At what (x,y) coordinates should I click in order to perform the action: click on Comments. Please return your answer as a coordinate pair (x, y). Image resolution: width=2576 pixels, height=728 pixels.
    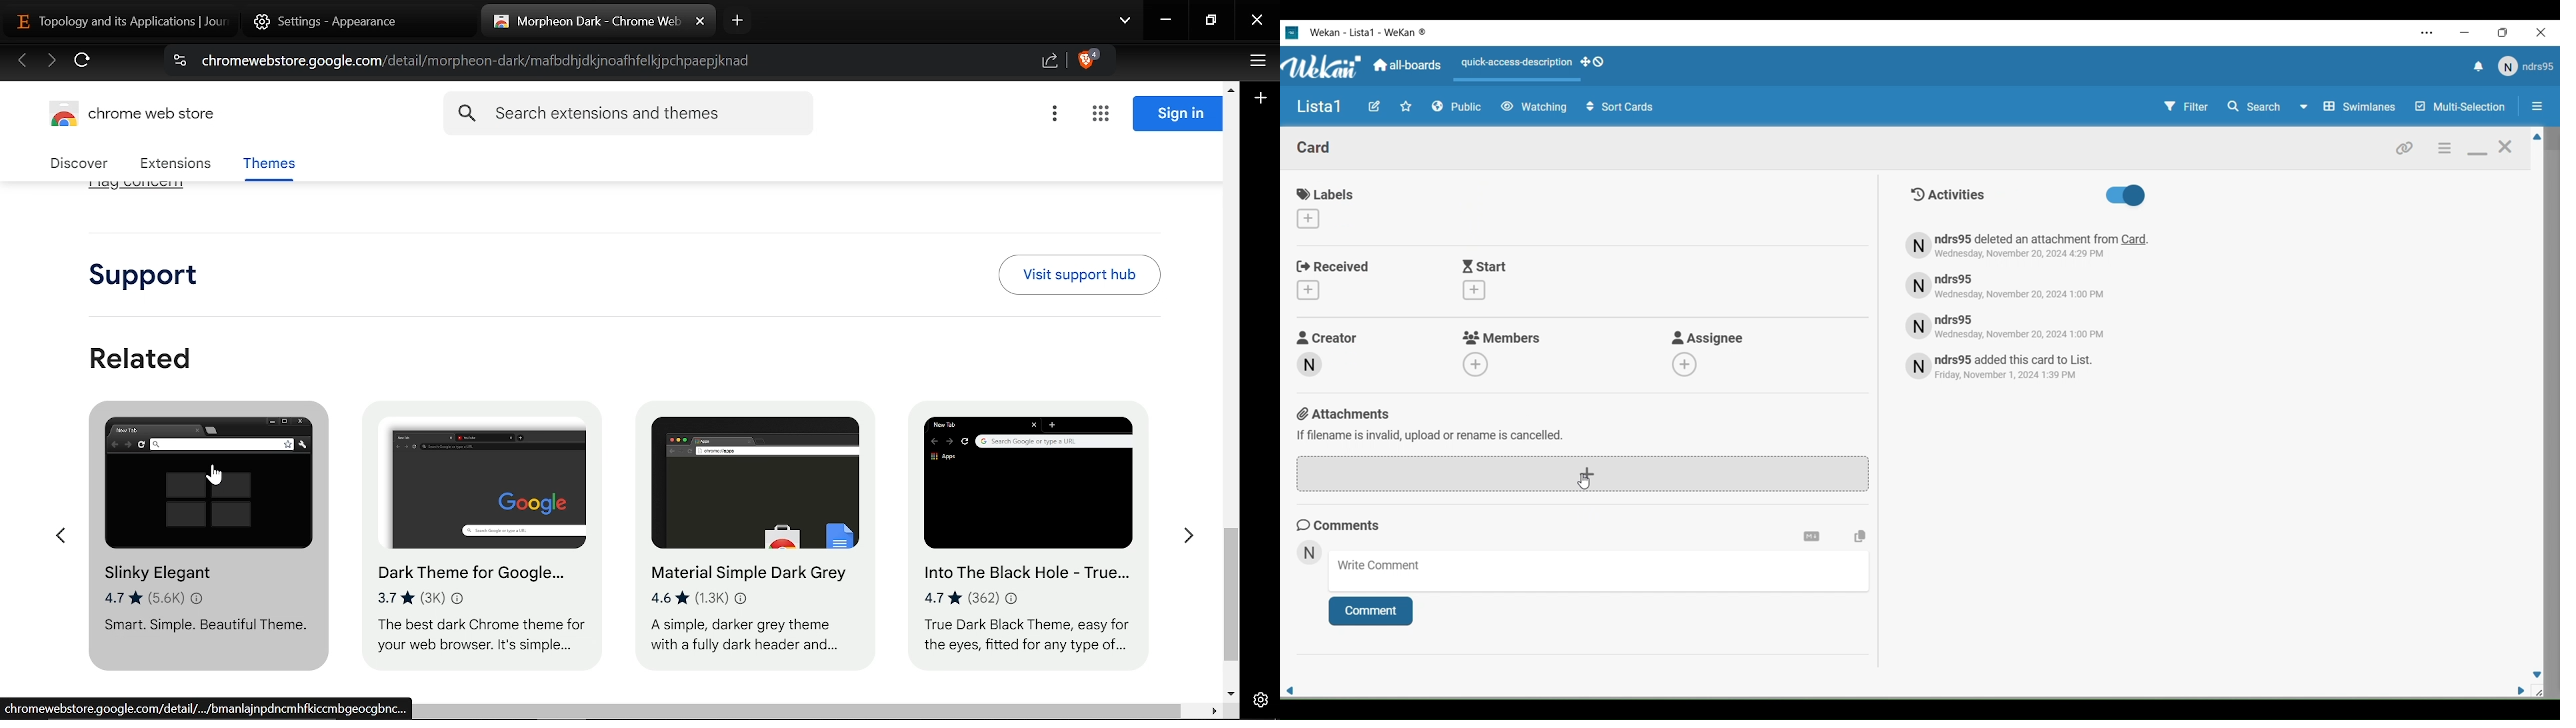
    Looking at the image, I should click on (1344, 525).